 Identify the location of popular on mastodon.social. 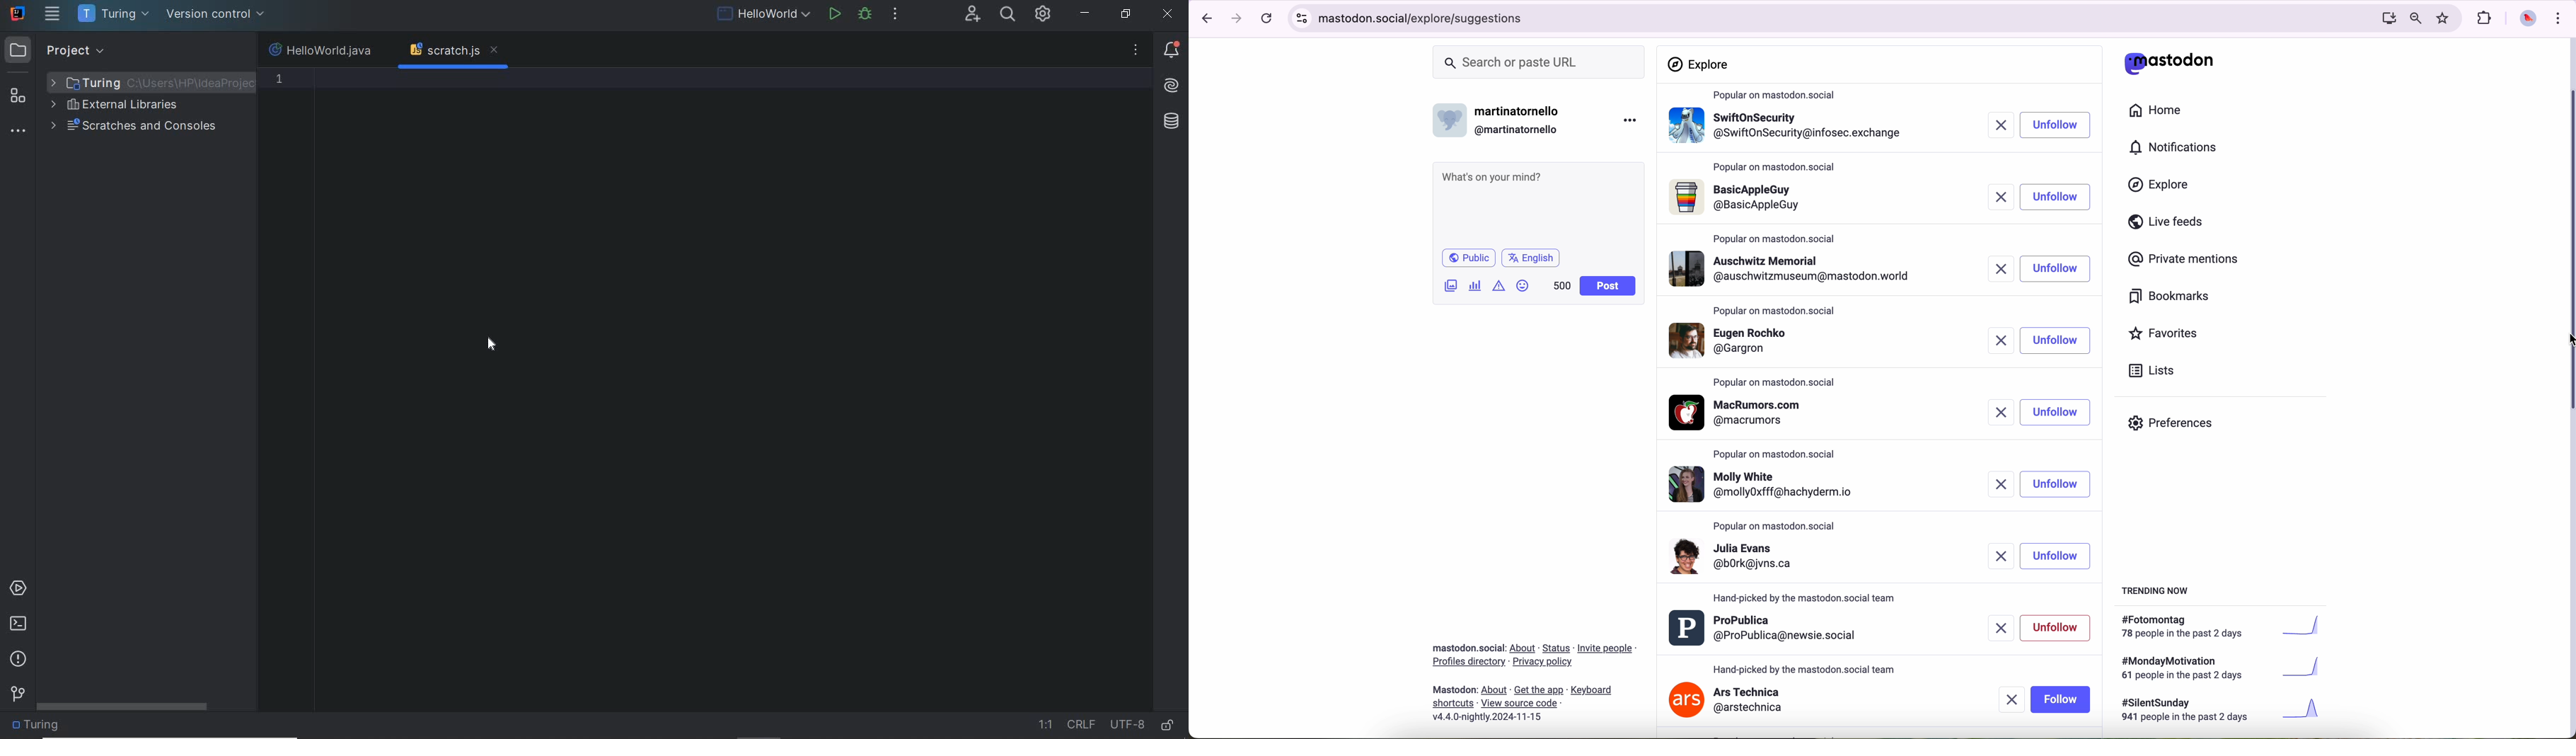
(1780, 527).